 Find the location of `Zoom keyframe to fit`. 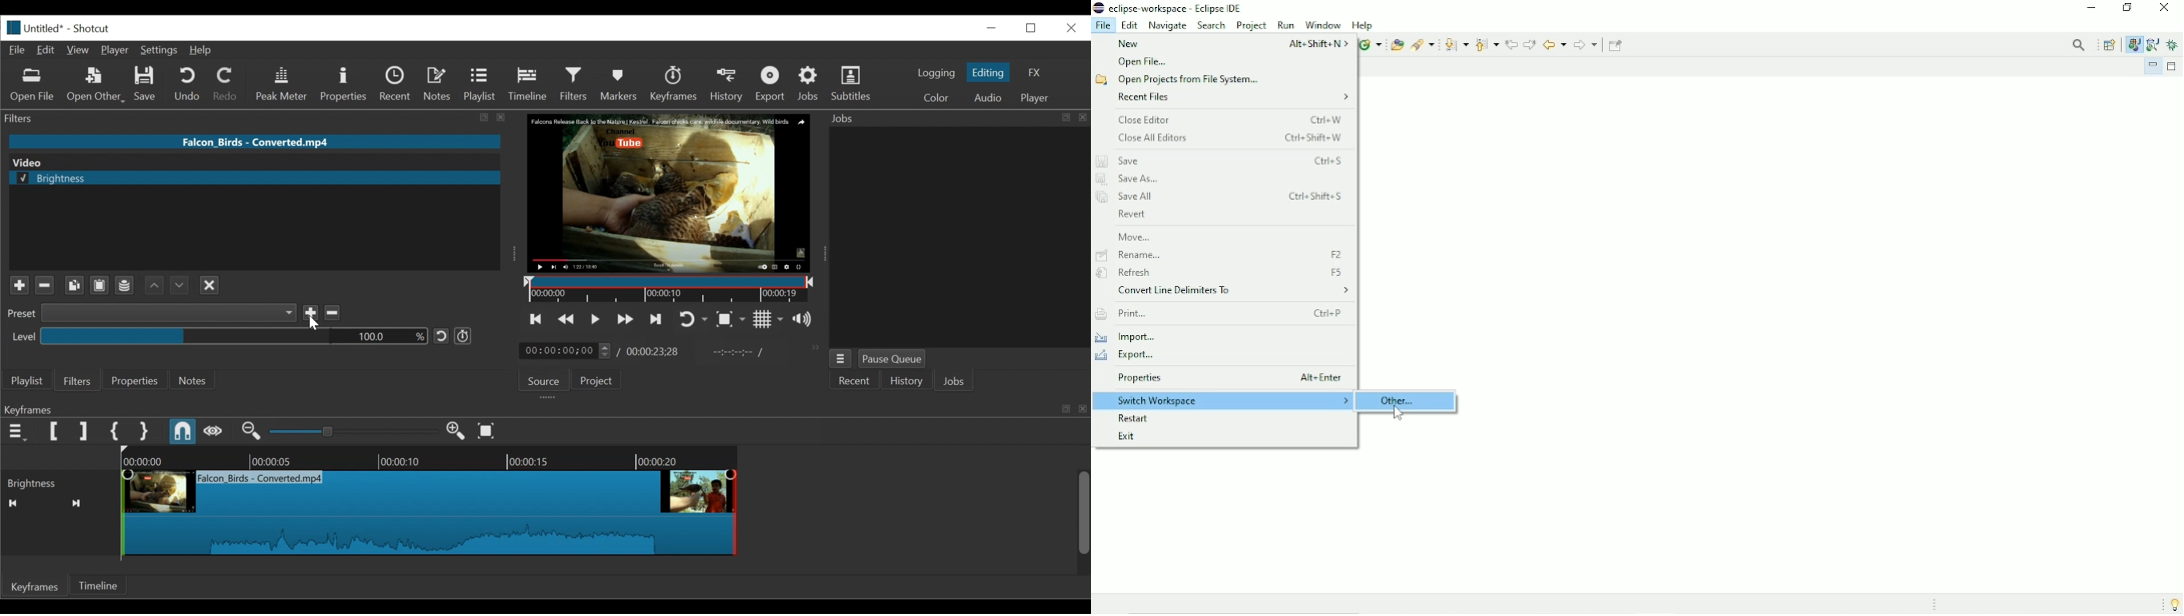

Zoom keyframe to fit is located at coordinates (489, 430).